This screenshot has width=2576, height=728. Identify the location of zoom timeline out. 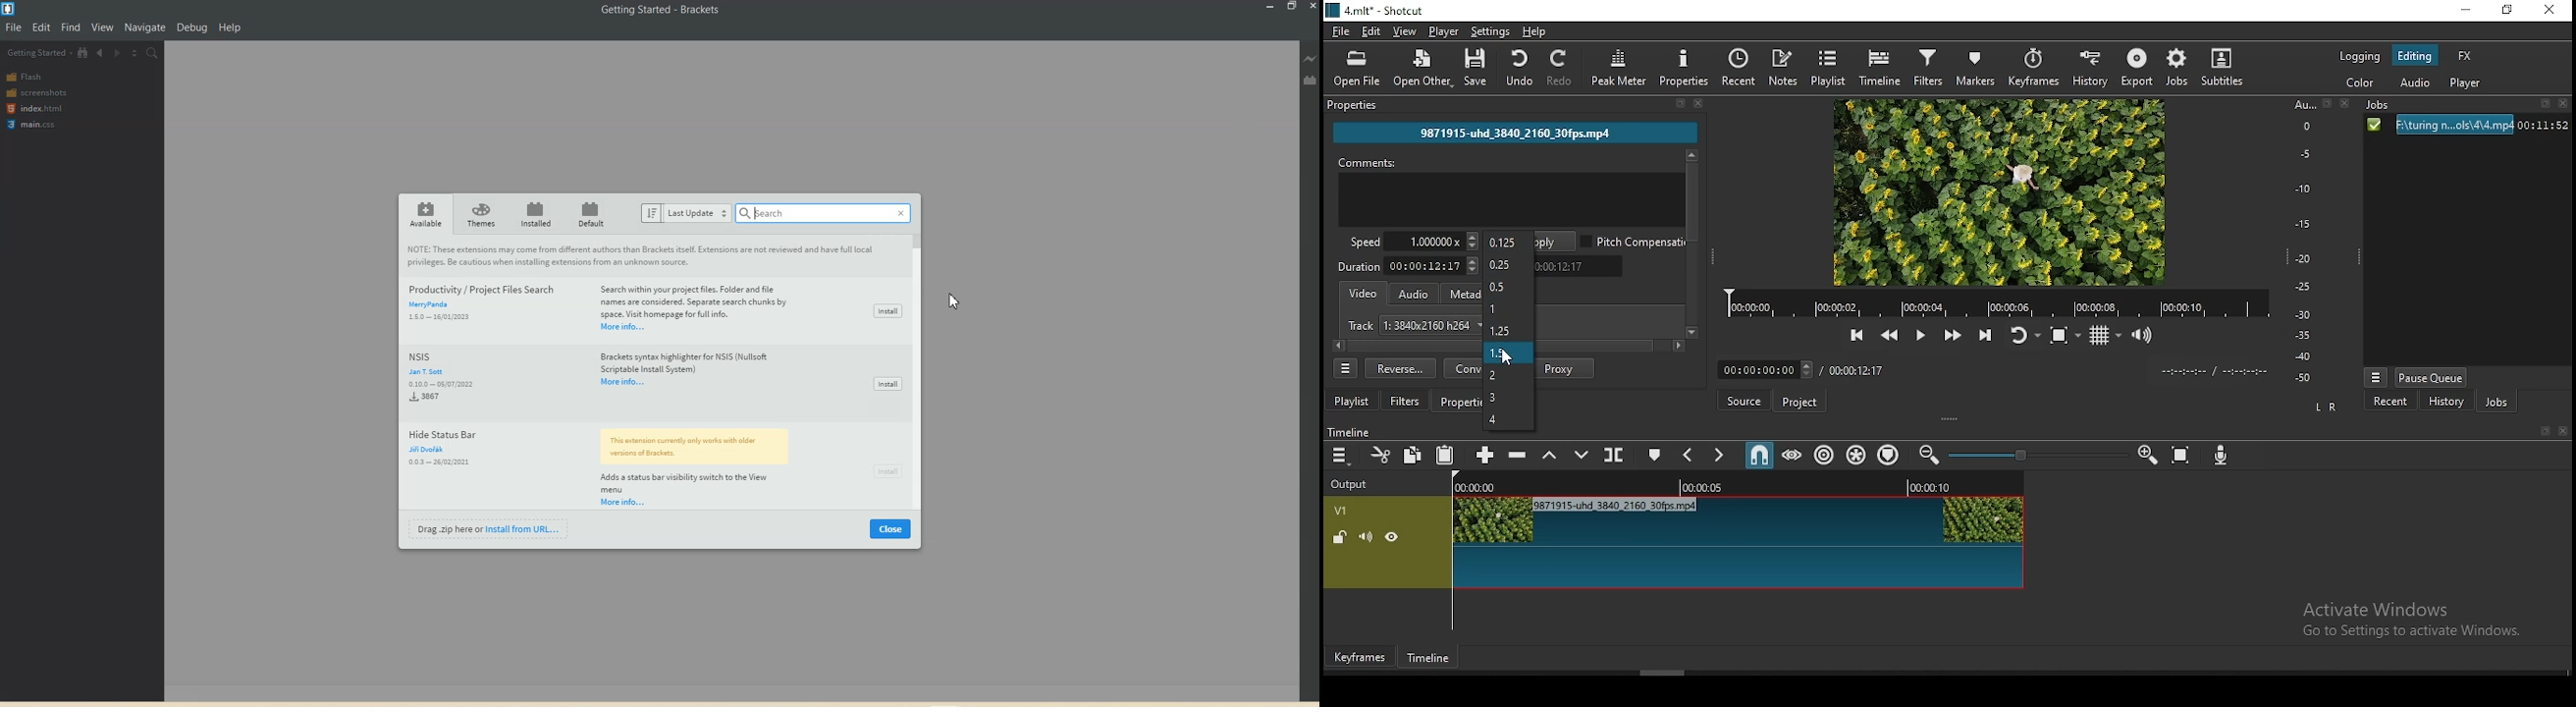
(1932, 455).